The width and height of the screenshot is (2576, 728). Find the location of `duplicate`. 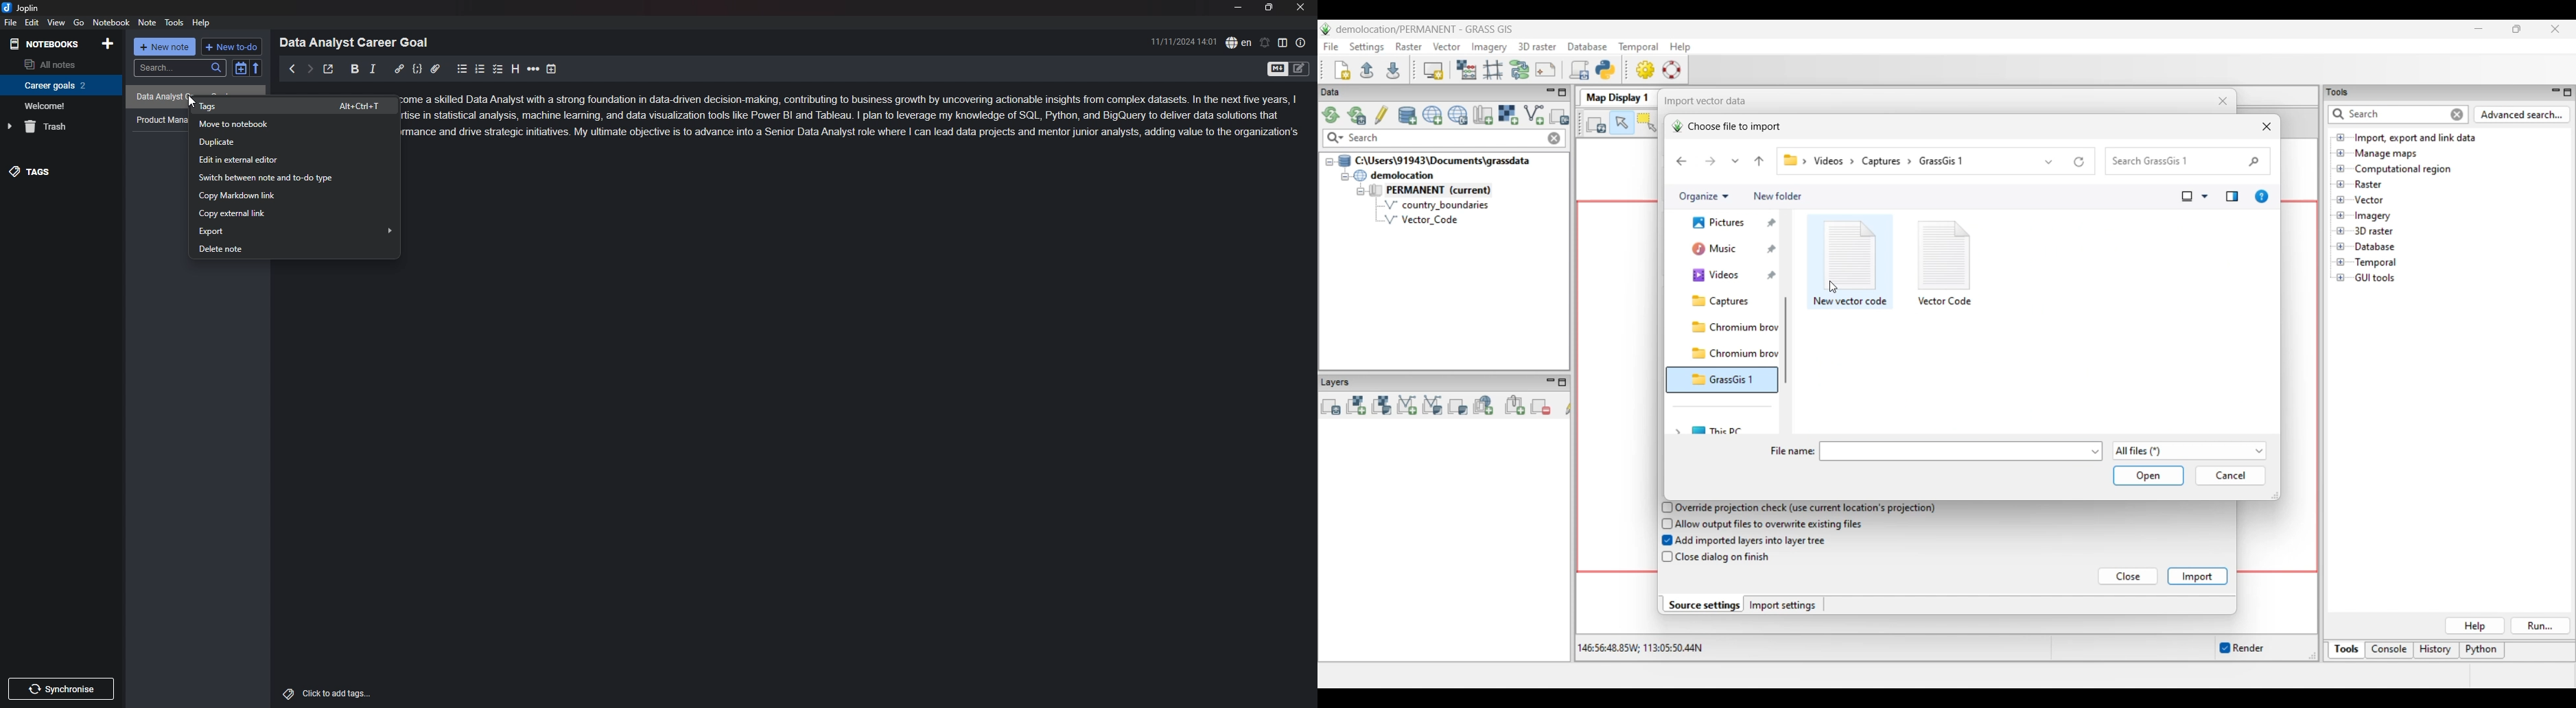

duplicate is located at coordinates (294, 143).